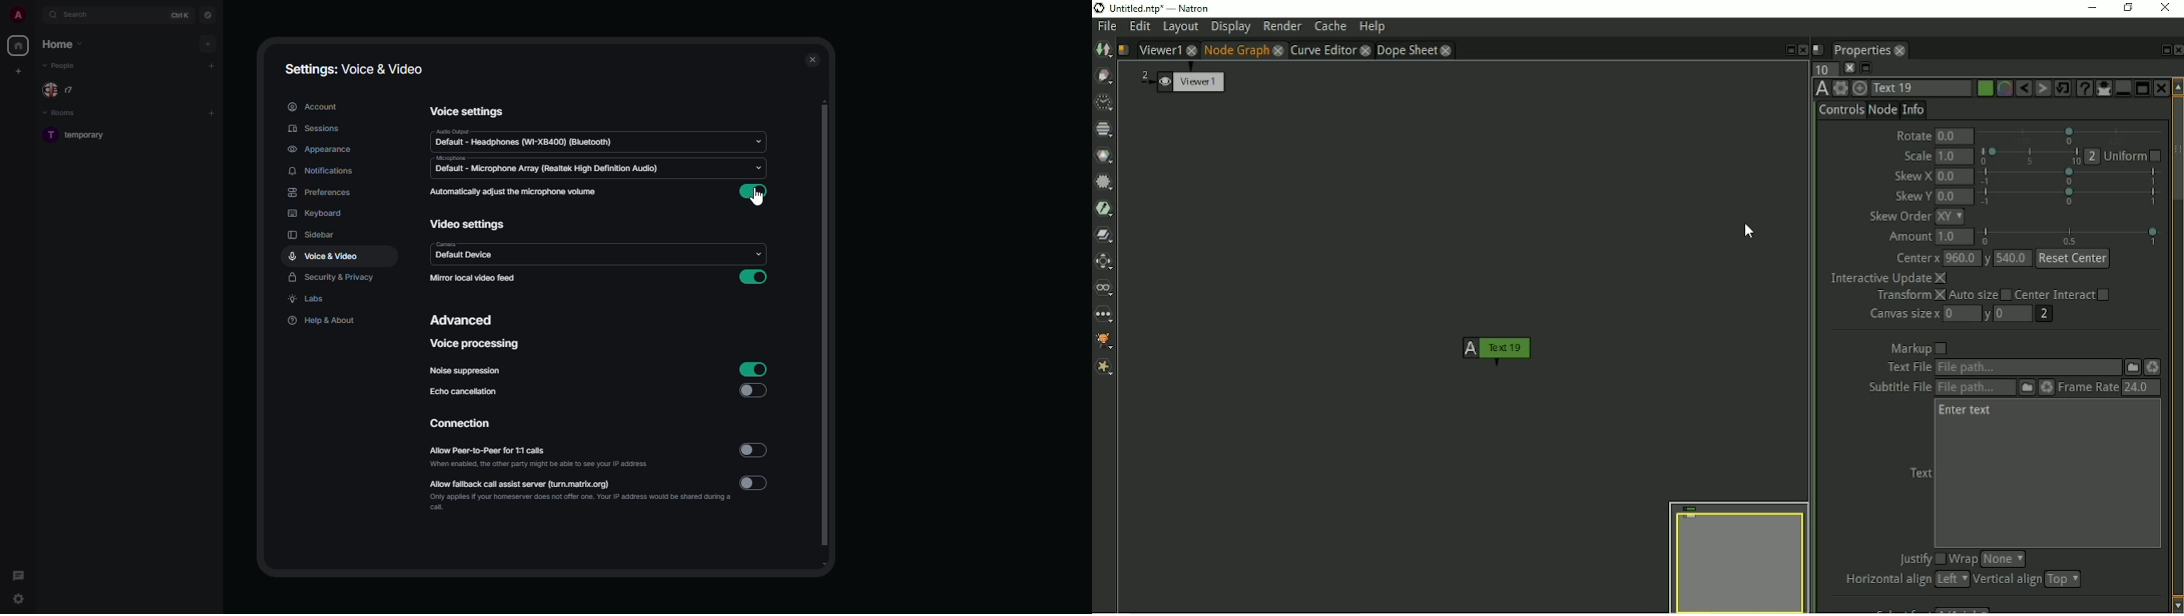 The image size is (2184, 616). What do you see at coordinates (1107, 27) in the screenshot?
I see `File` at bounding box center [1107, 27].